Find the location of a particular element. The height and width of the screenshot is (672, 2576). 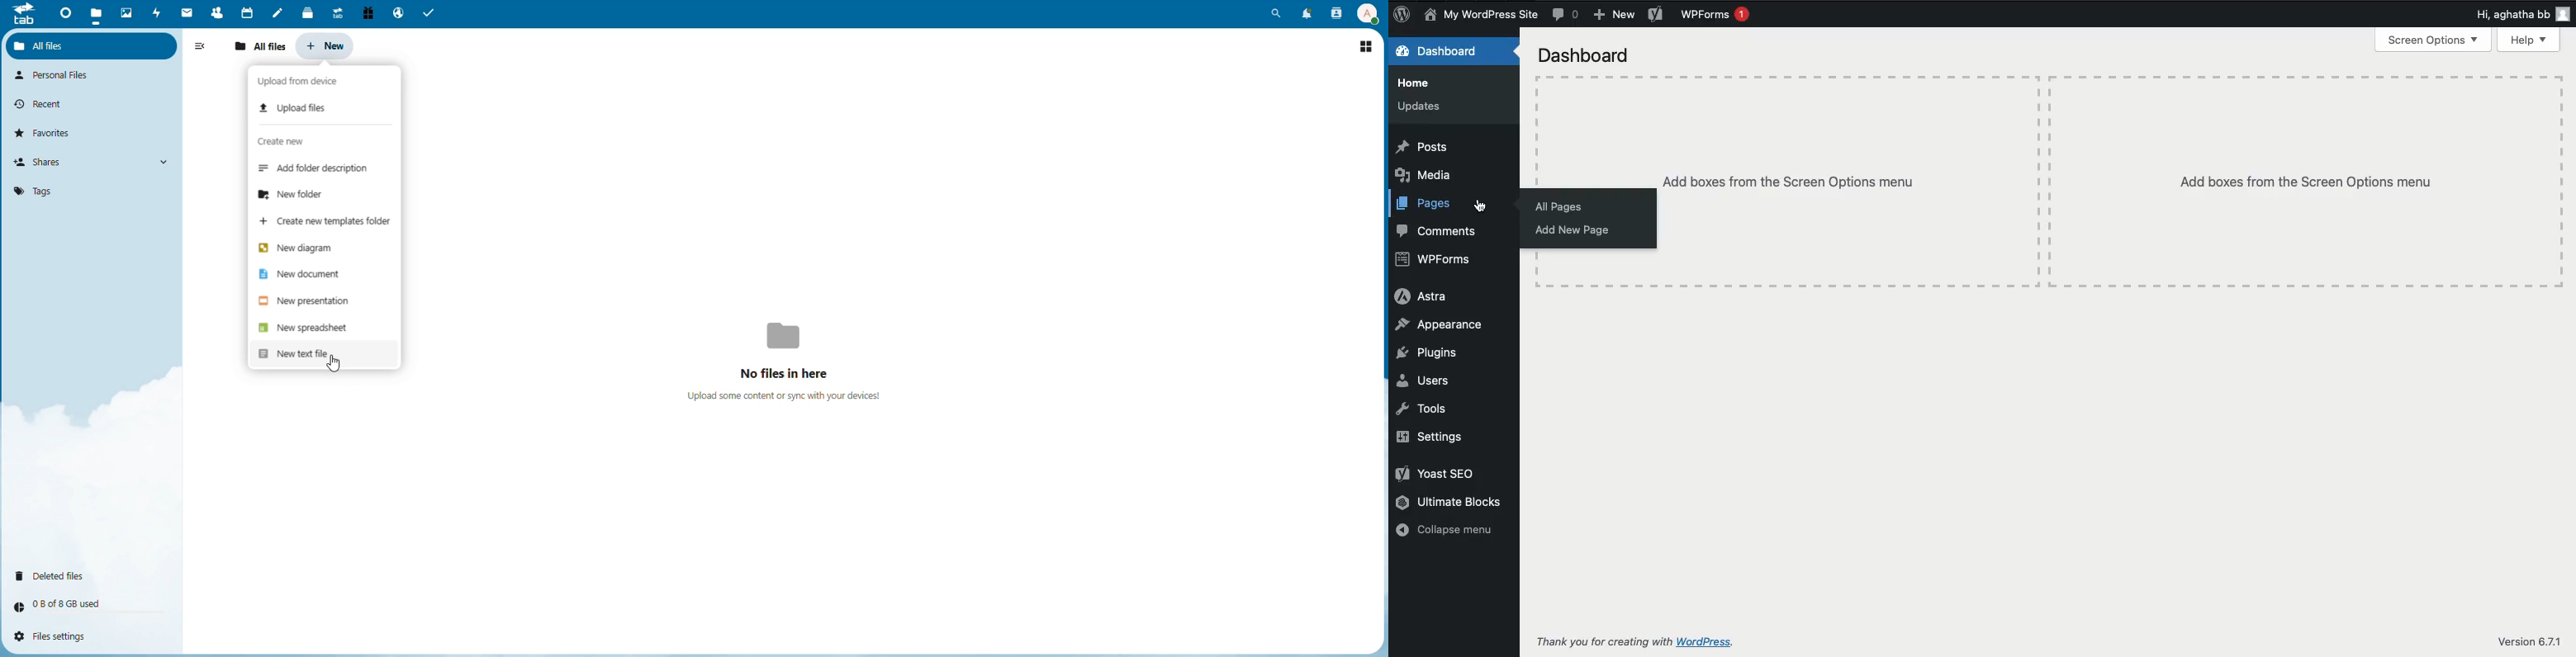

Favorites is located at coordinates (49, 132).